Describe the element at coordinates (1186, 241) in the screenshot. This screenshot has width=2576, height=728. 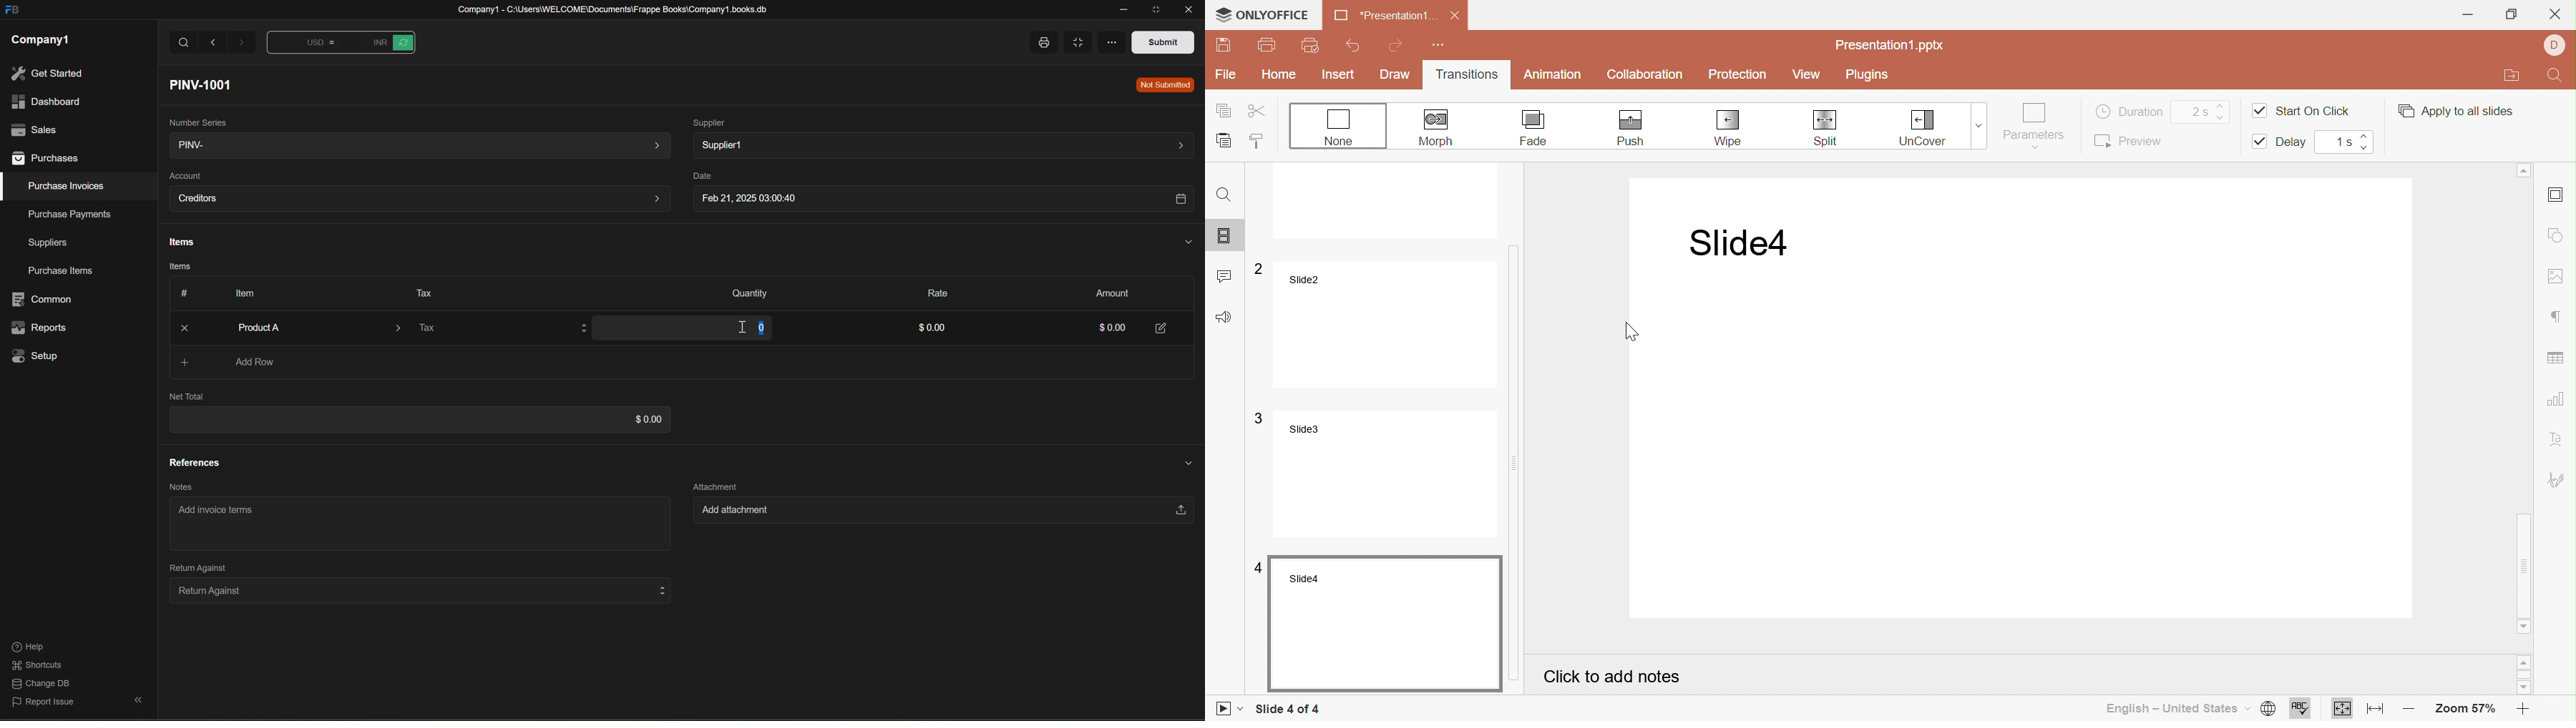
I see `Hide` at that location.